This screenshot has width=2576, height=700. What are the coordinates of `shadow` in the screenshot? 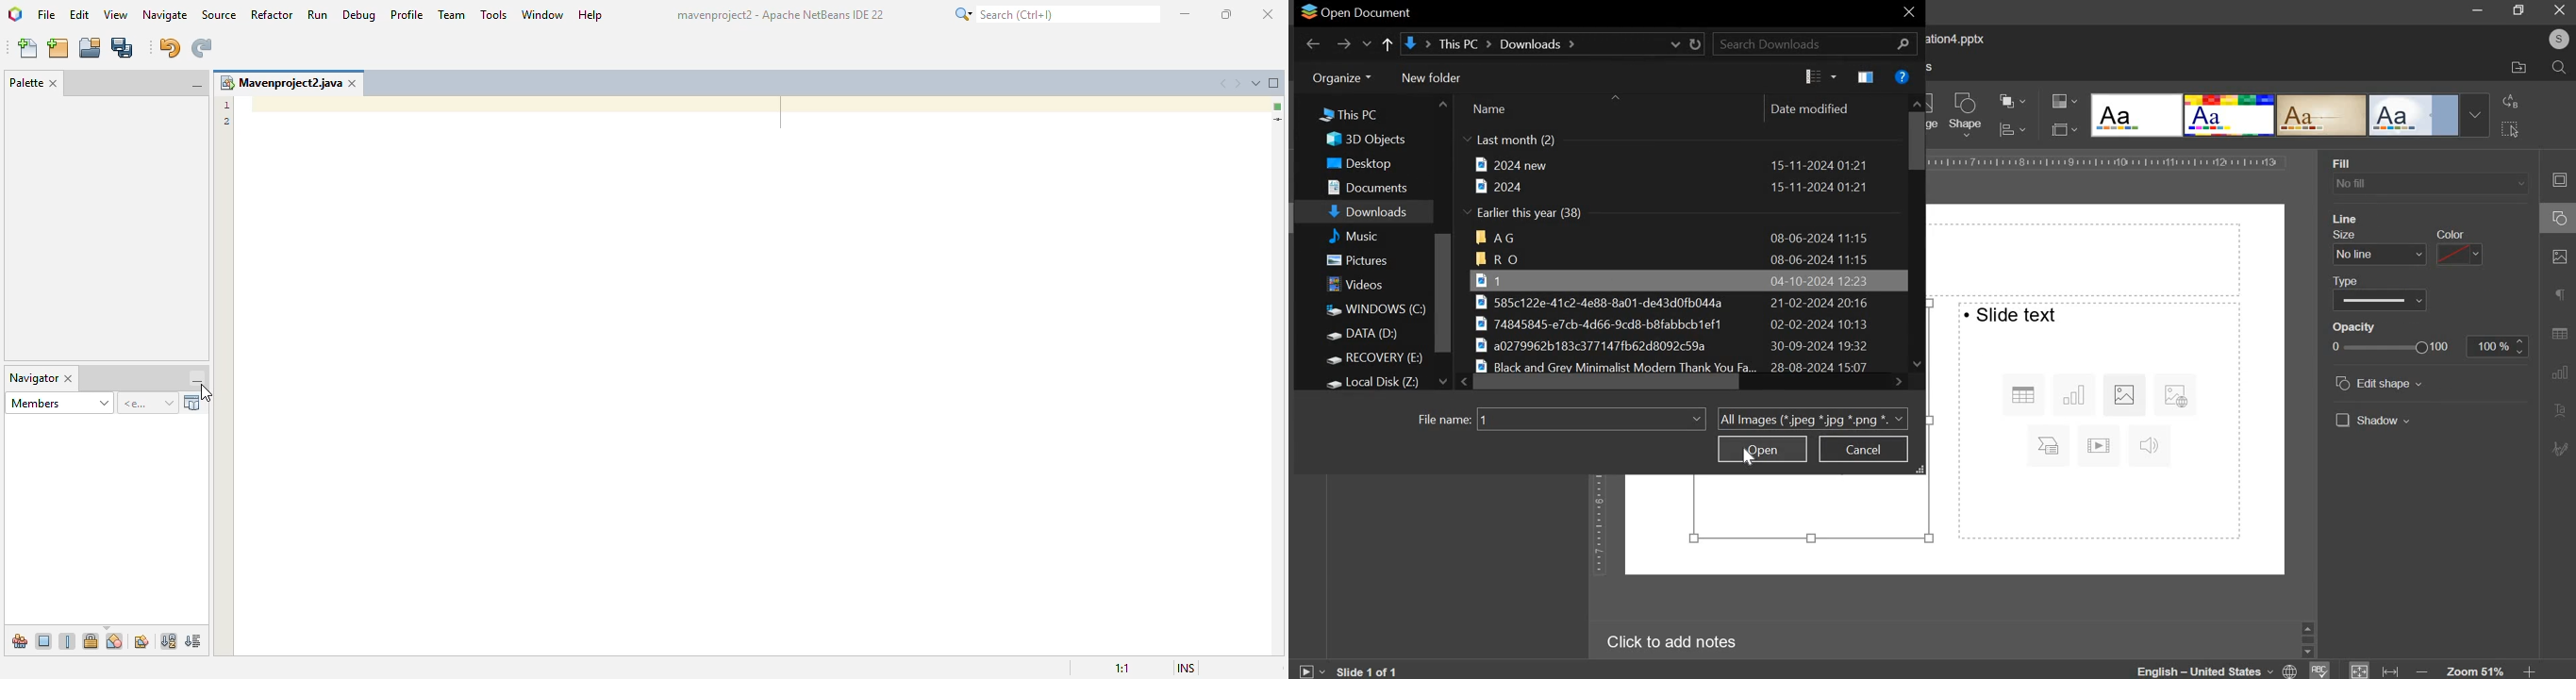 It's located at (2373, 420).